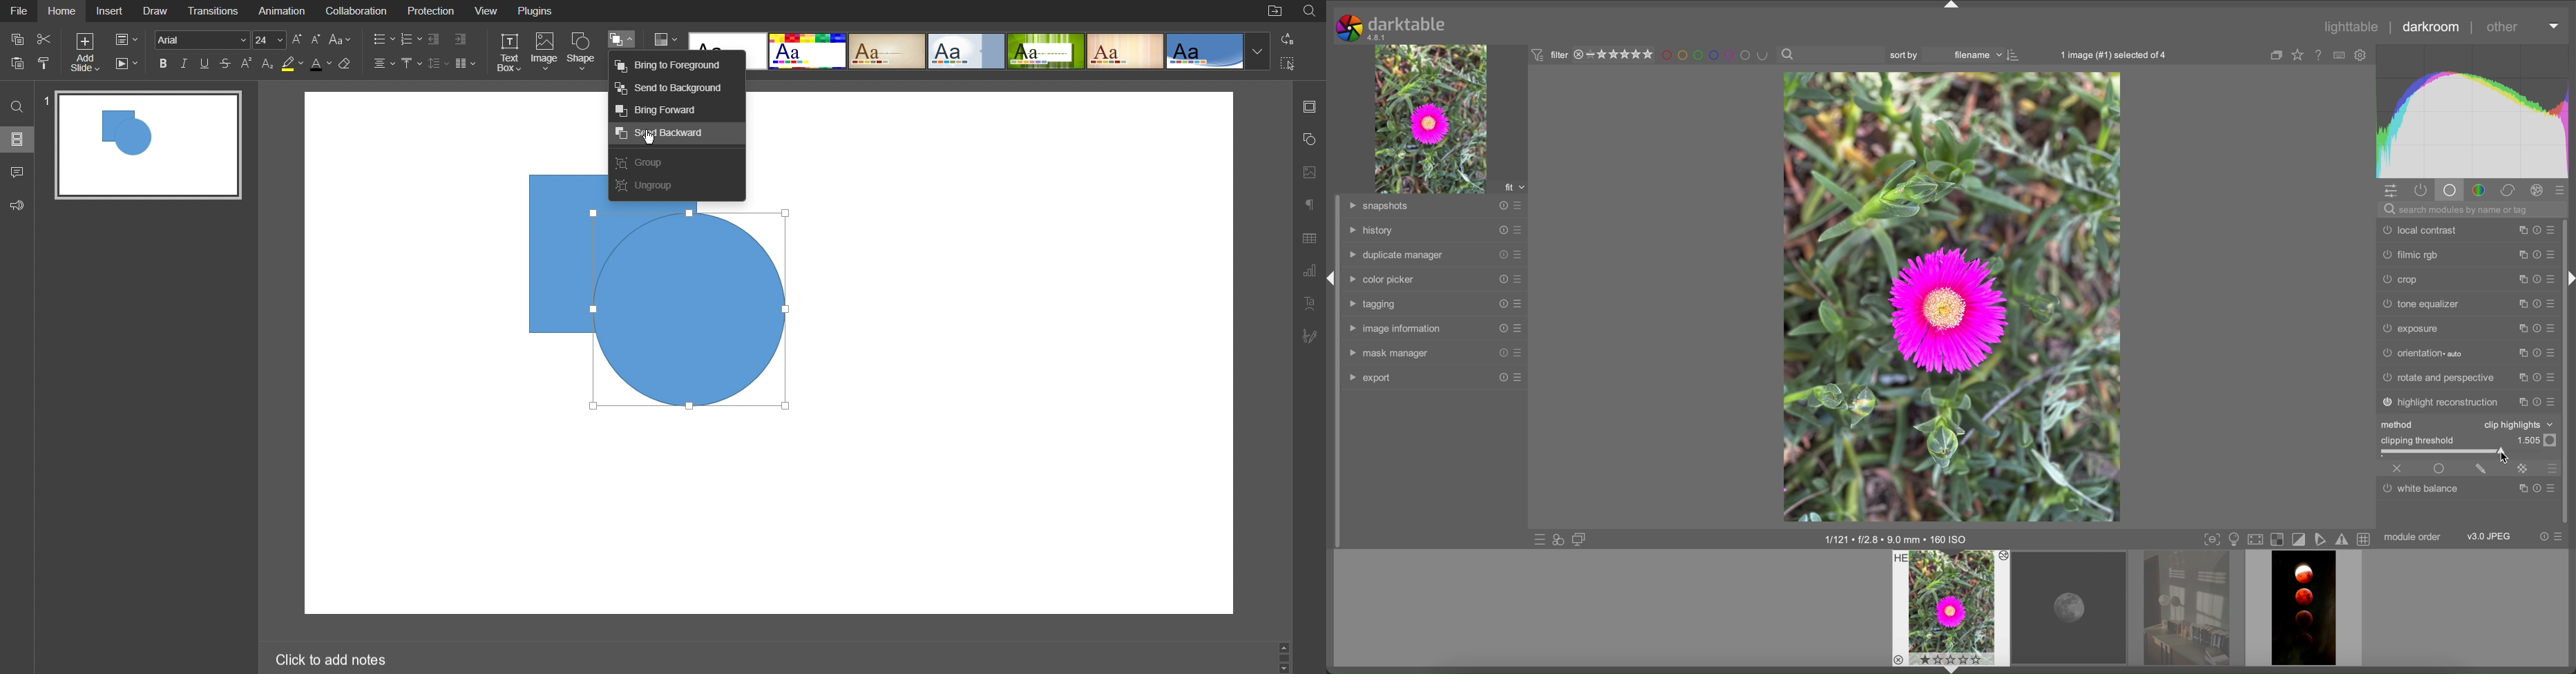  I want to click on reset presets, so click(2537, 402).